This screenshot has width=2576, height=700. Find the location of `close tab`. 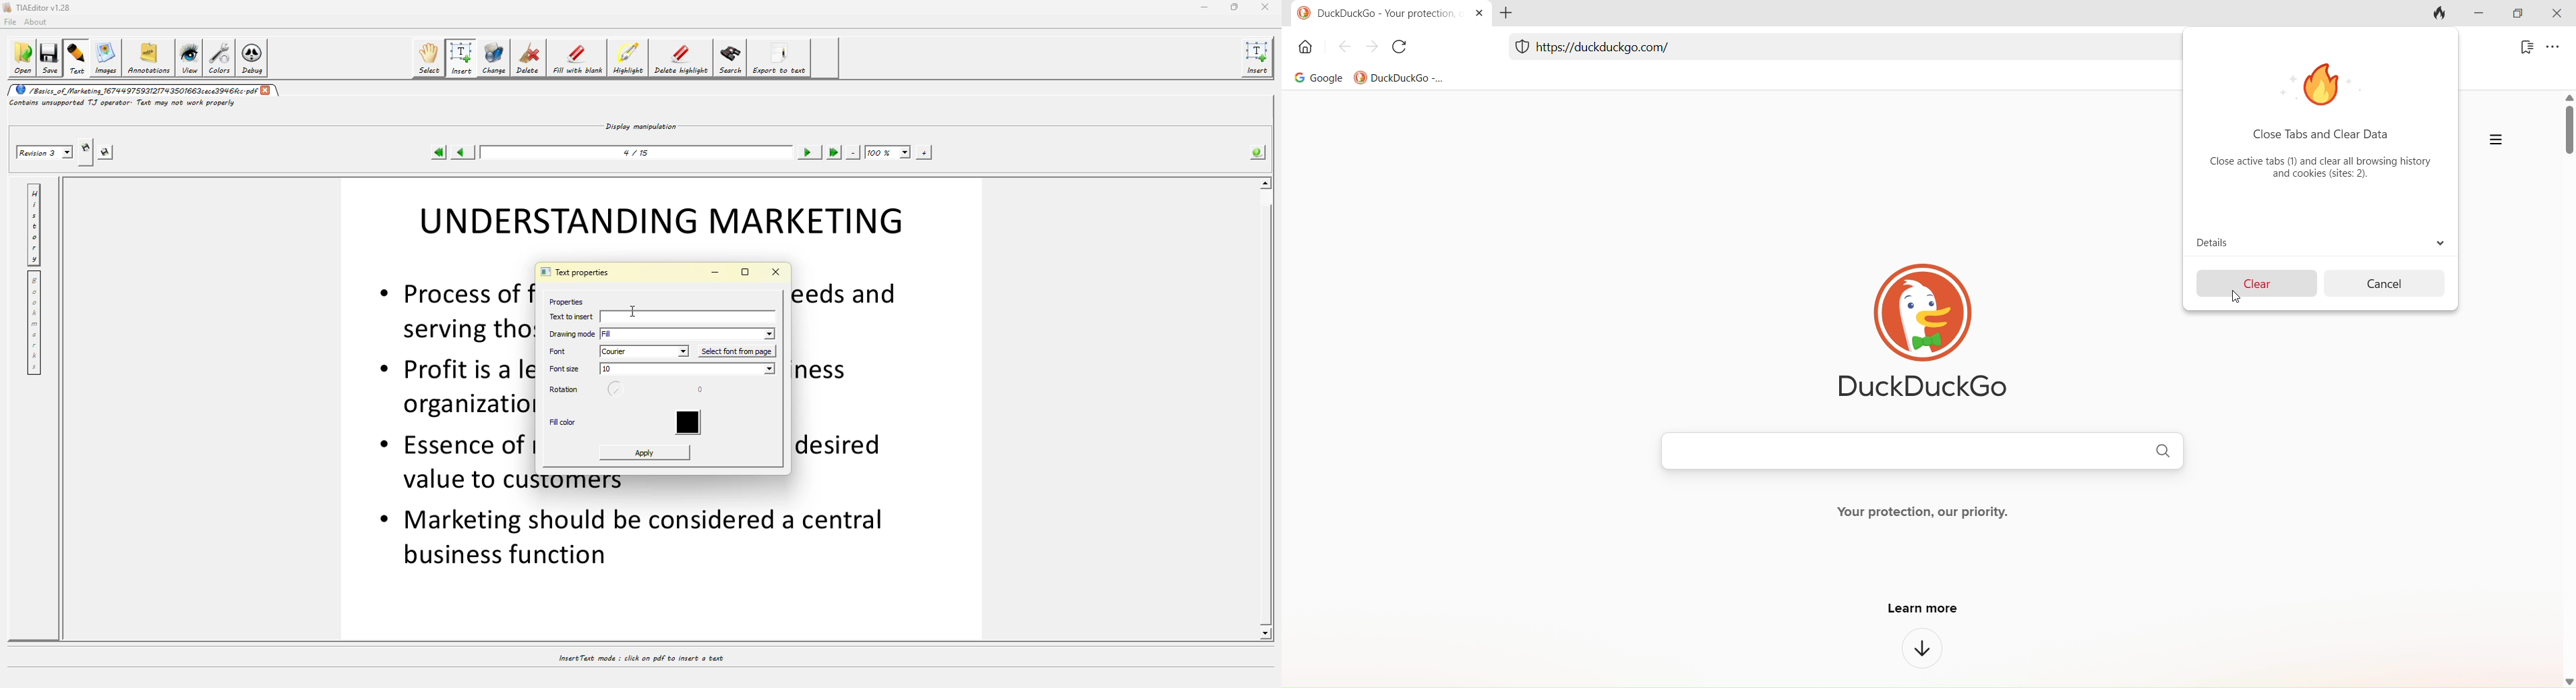

close tab is located at coordinates (1475, 16).